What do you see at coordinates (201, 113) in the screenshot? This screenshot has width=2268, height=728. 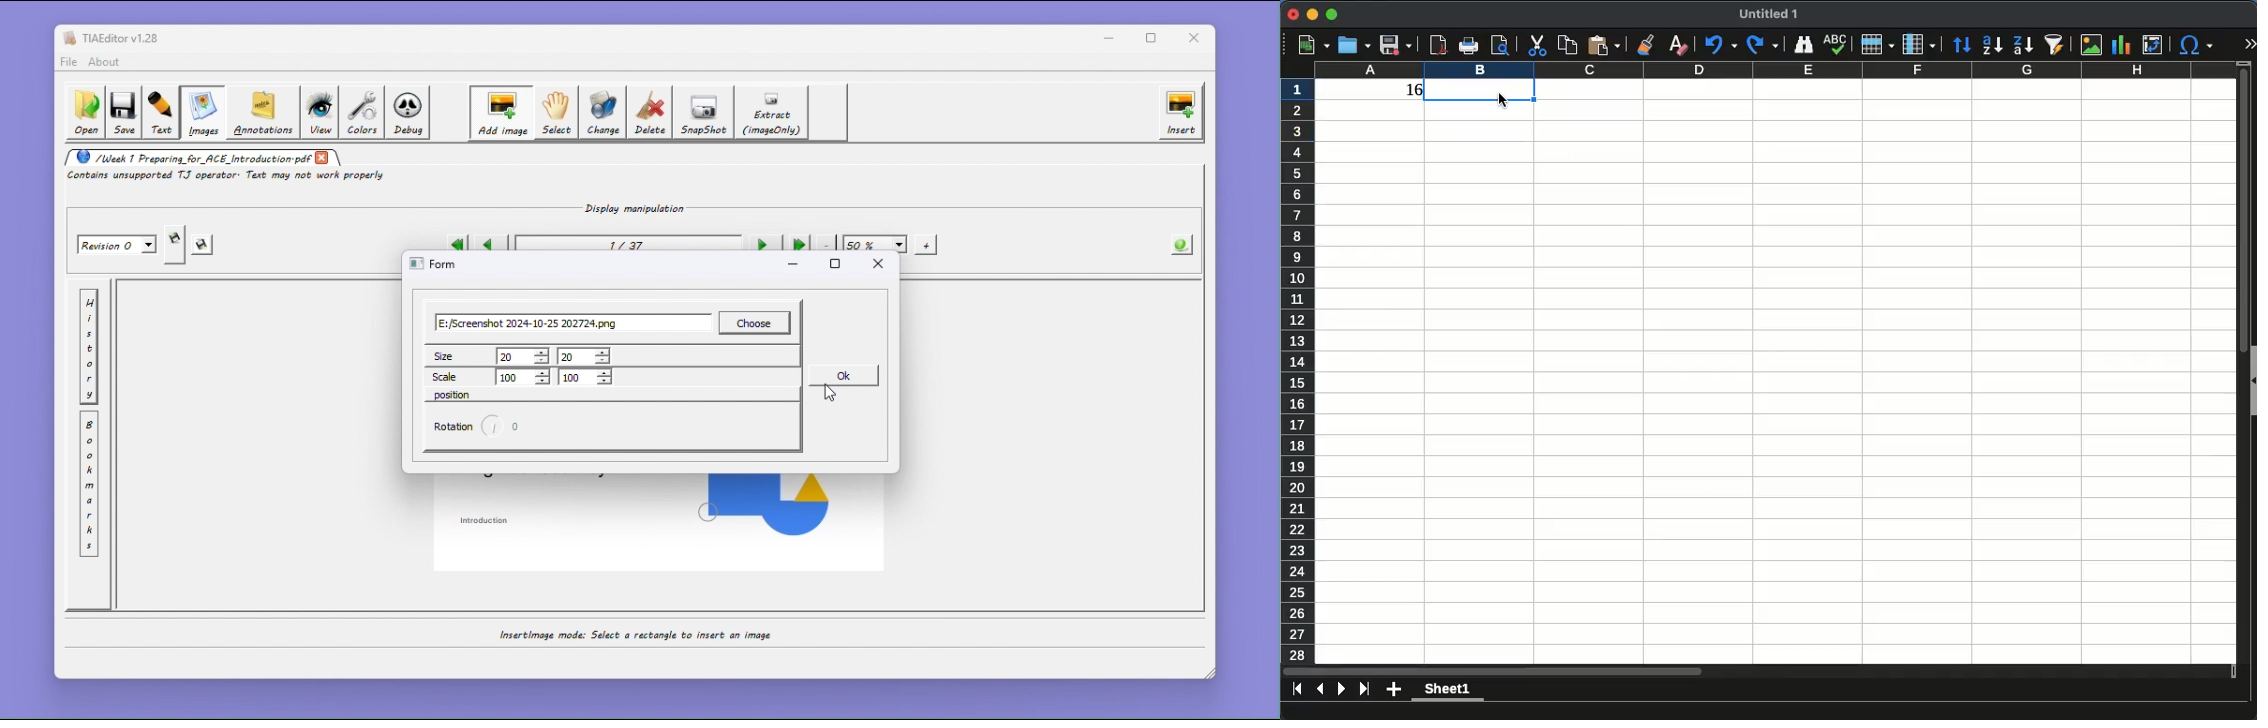 I see `Images` at bounding box center [201, 113].